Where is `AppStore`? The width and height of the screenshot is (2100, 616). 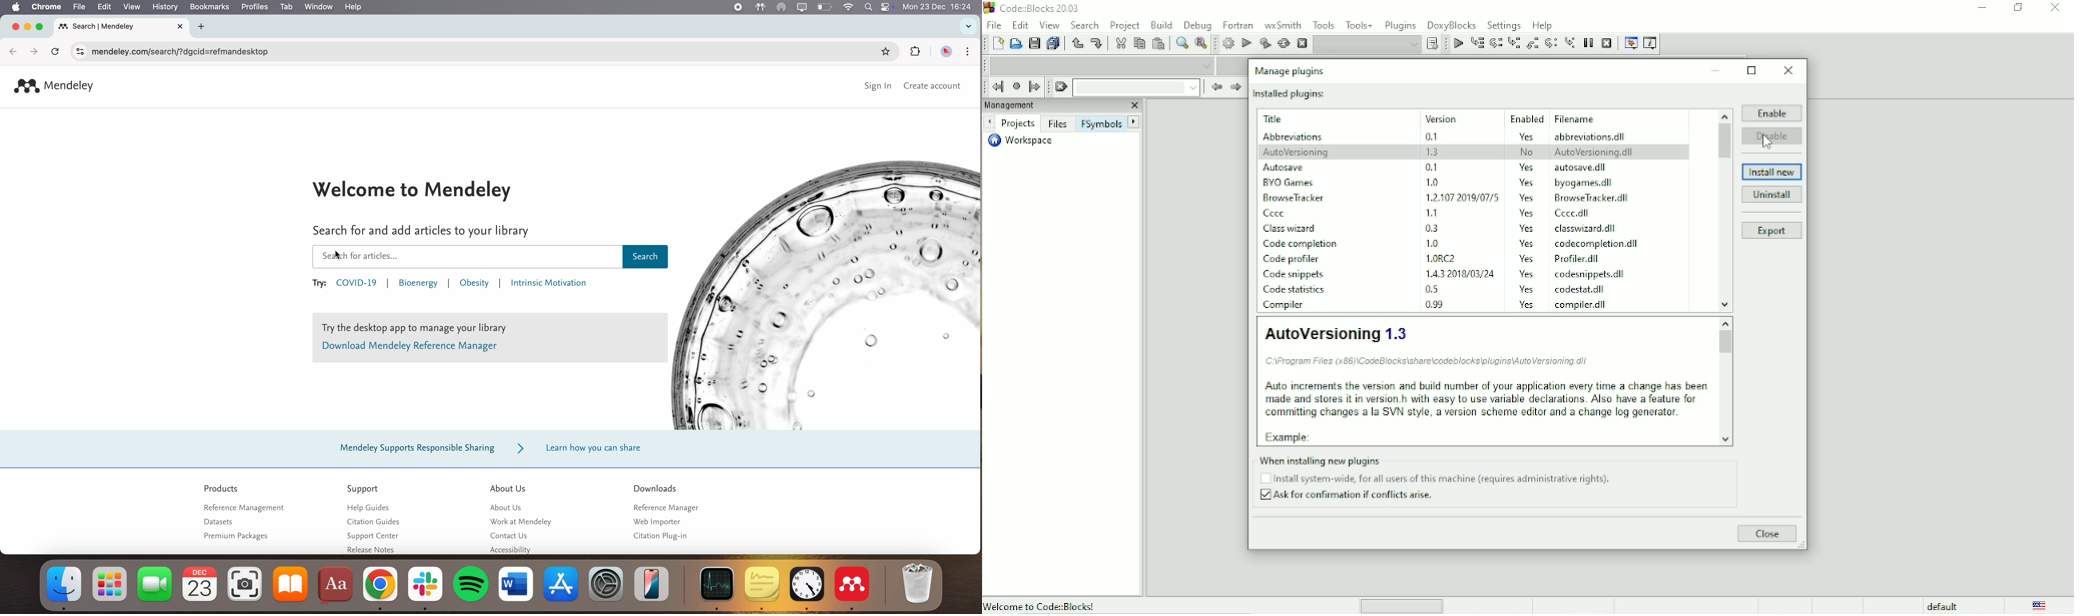
AppStore is located at coordinates (562, 583).